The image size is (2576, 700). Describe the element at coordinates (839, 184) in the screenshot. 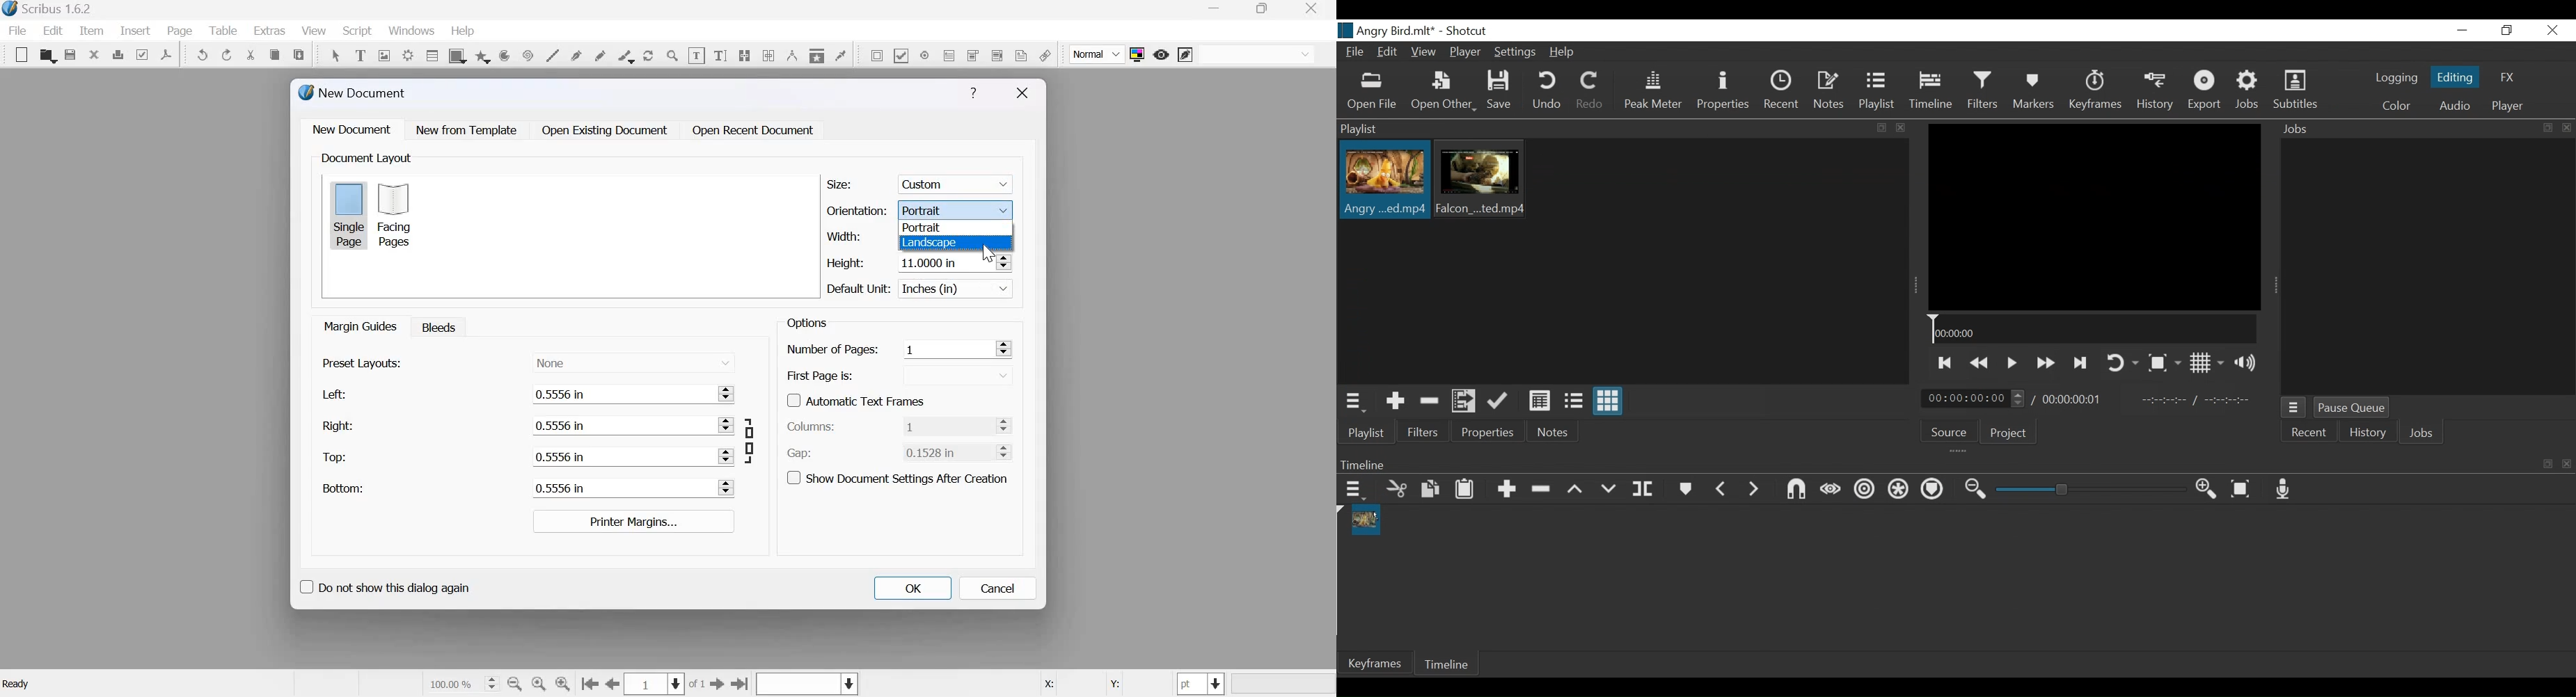

I see `Size: ` at that location.